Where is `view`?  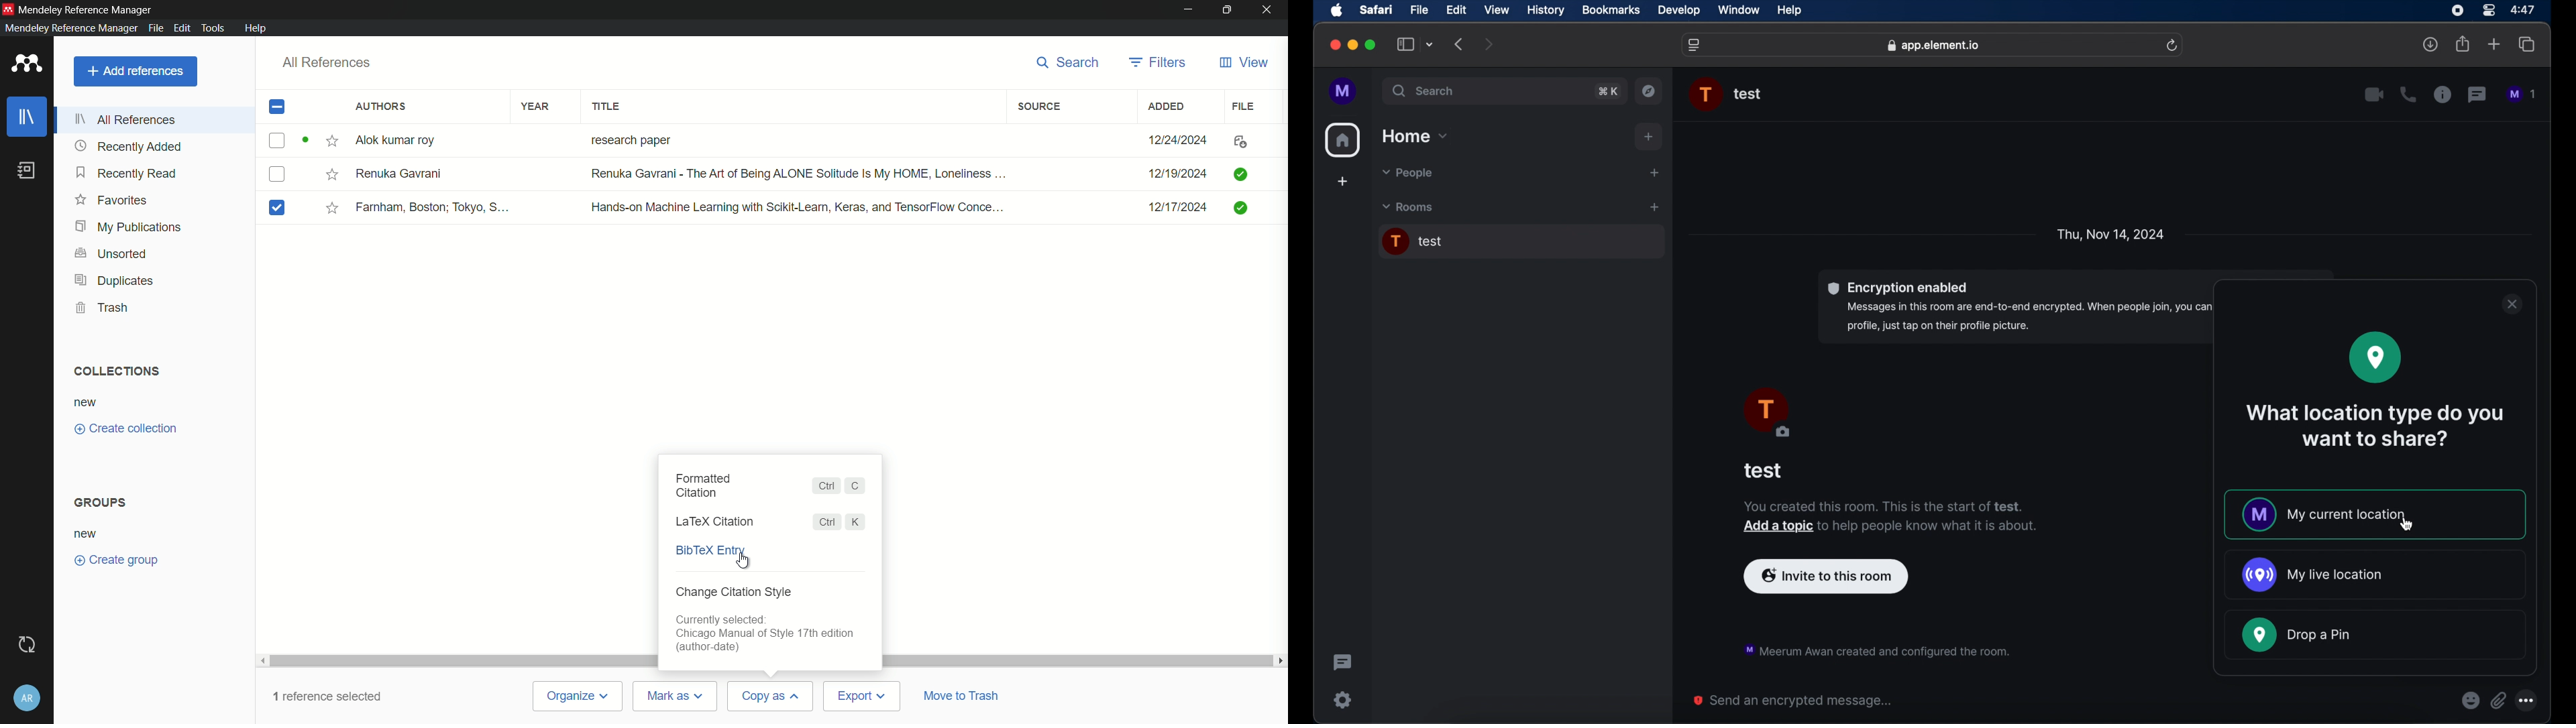 view is located at coordinates (1497, 9).